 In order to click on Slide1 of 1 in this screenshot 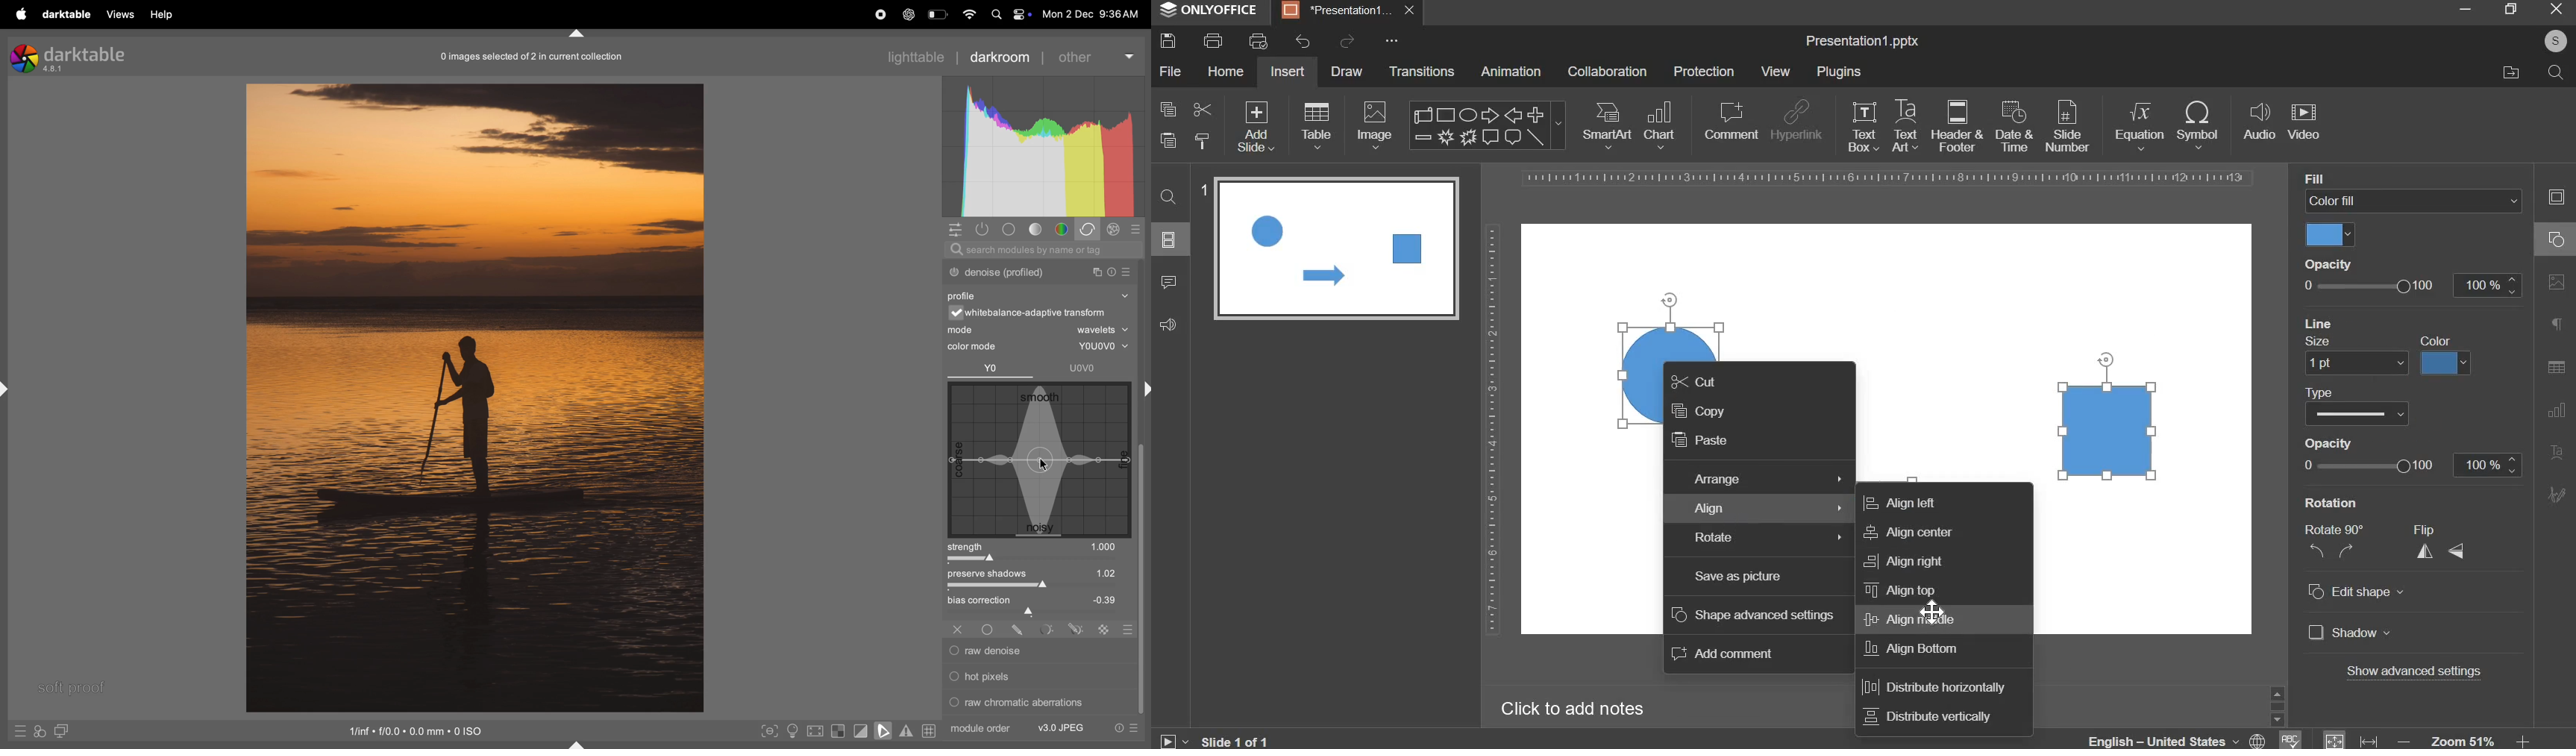, I will do `click(1240, 740)`.